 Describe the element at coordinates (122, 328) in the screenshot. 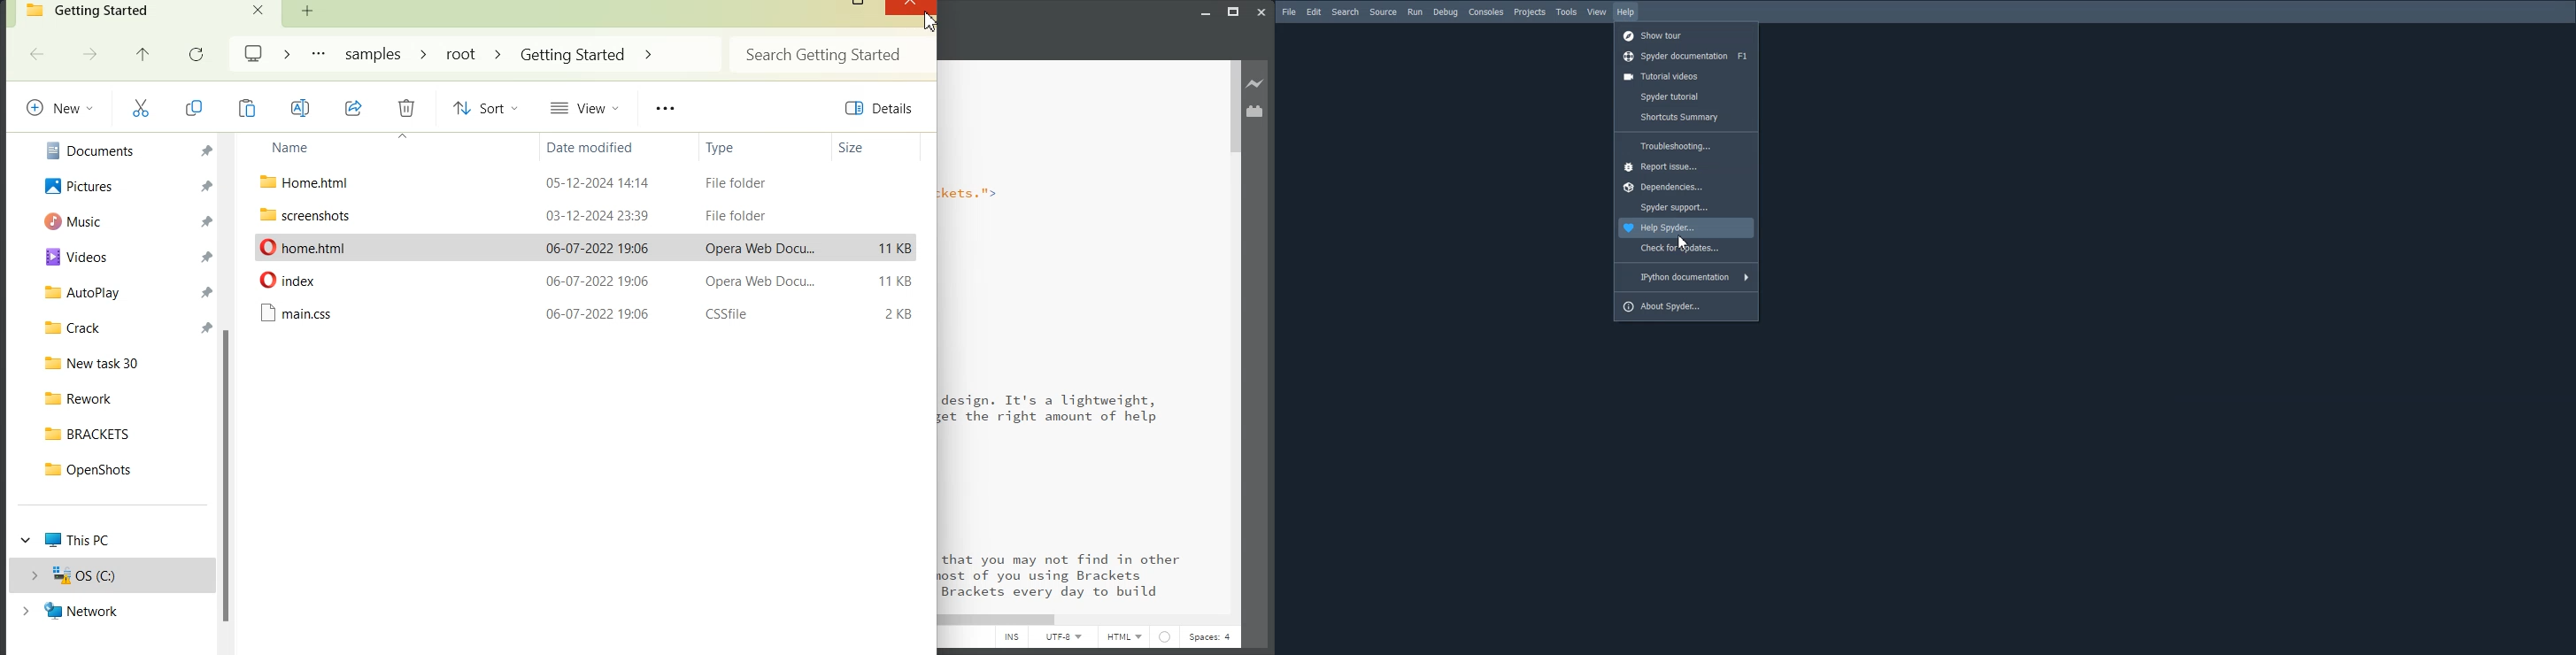

I see `Crack File` at that location.